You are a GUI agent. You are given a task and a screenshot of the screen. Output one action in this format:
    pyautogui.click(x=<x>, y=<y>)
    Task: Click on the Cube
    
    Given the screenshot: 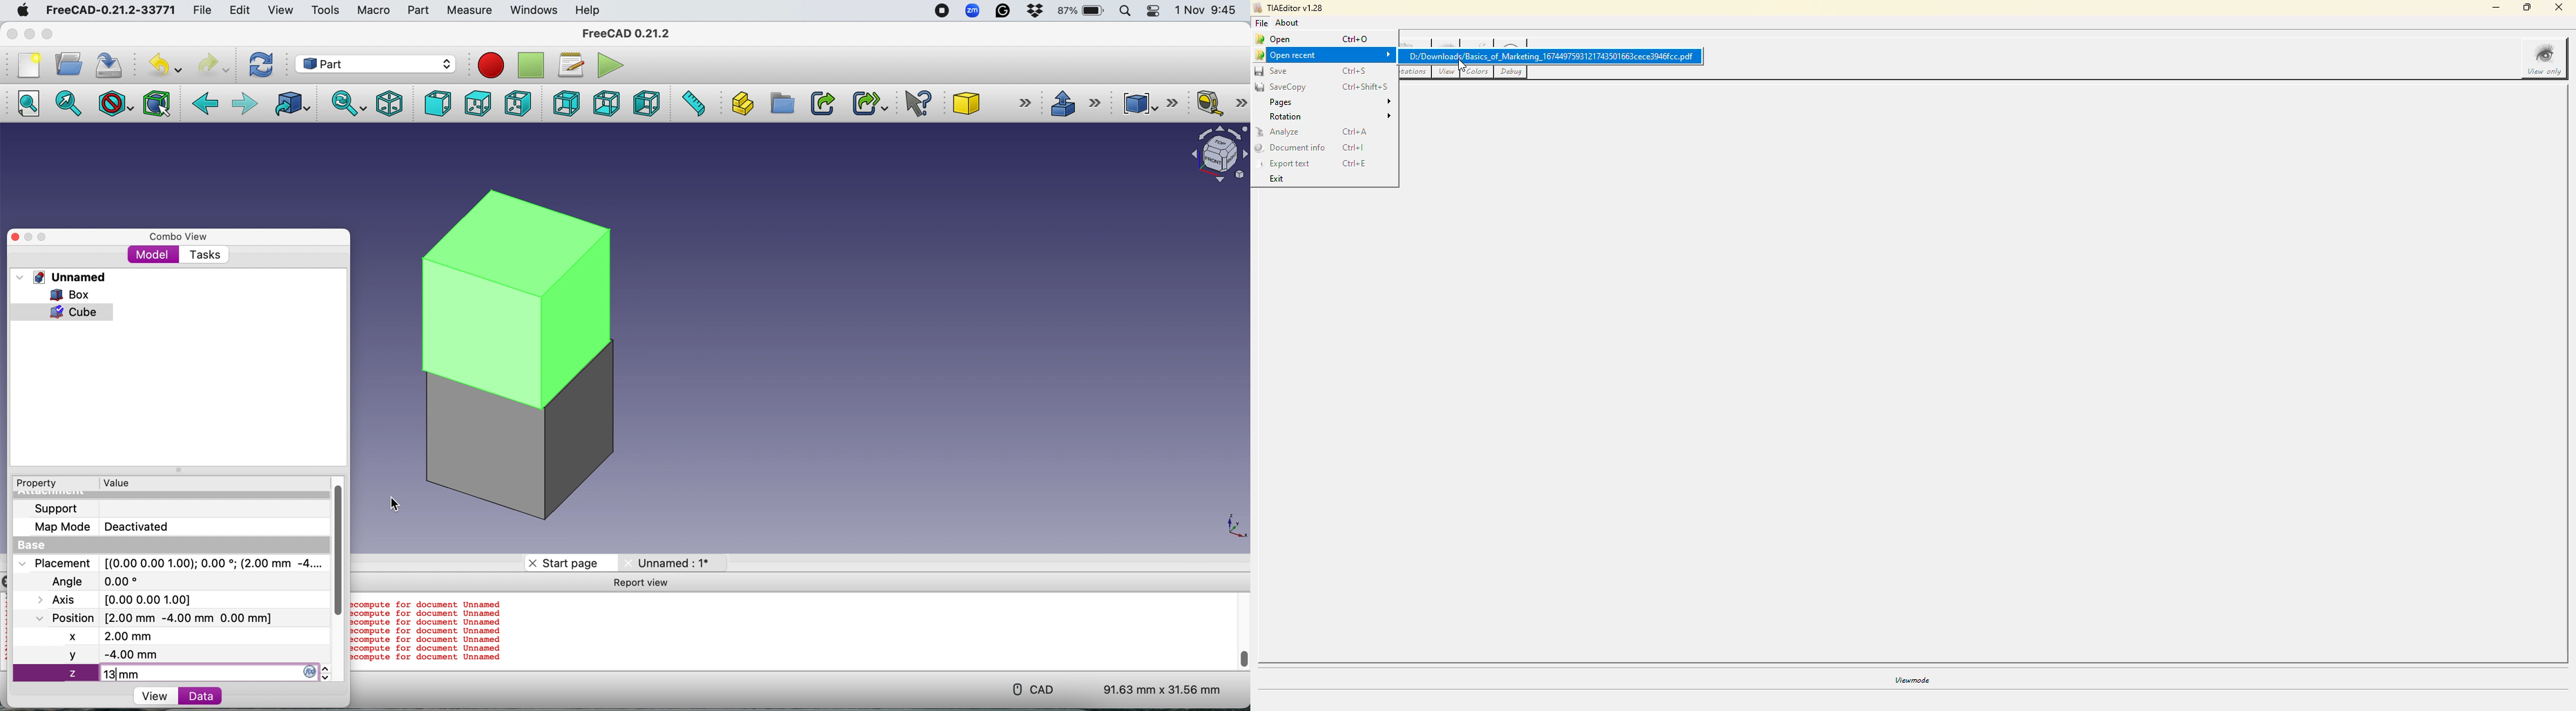 What is the action you would take?
    pyautogui.click(x=989, y=103)
    